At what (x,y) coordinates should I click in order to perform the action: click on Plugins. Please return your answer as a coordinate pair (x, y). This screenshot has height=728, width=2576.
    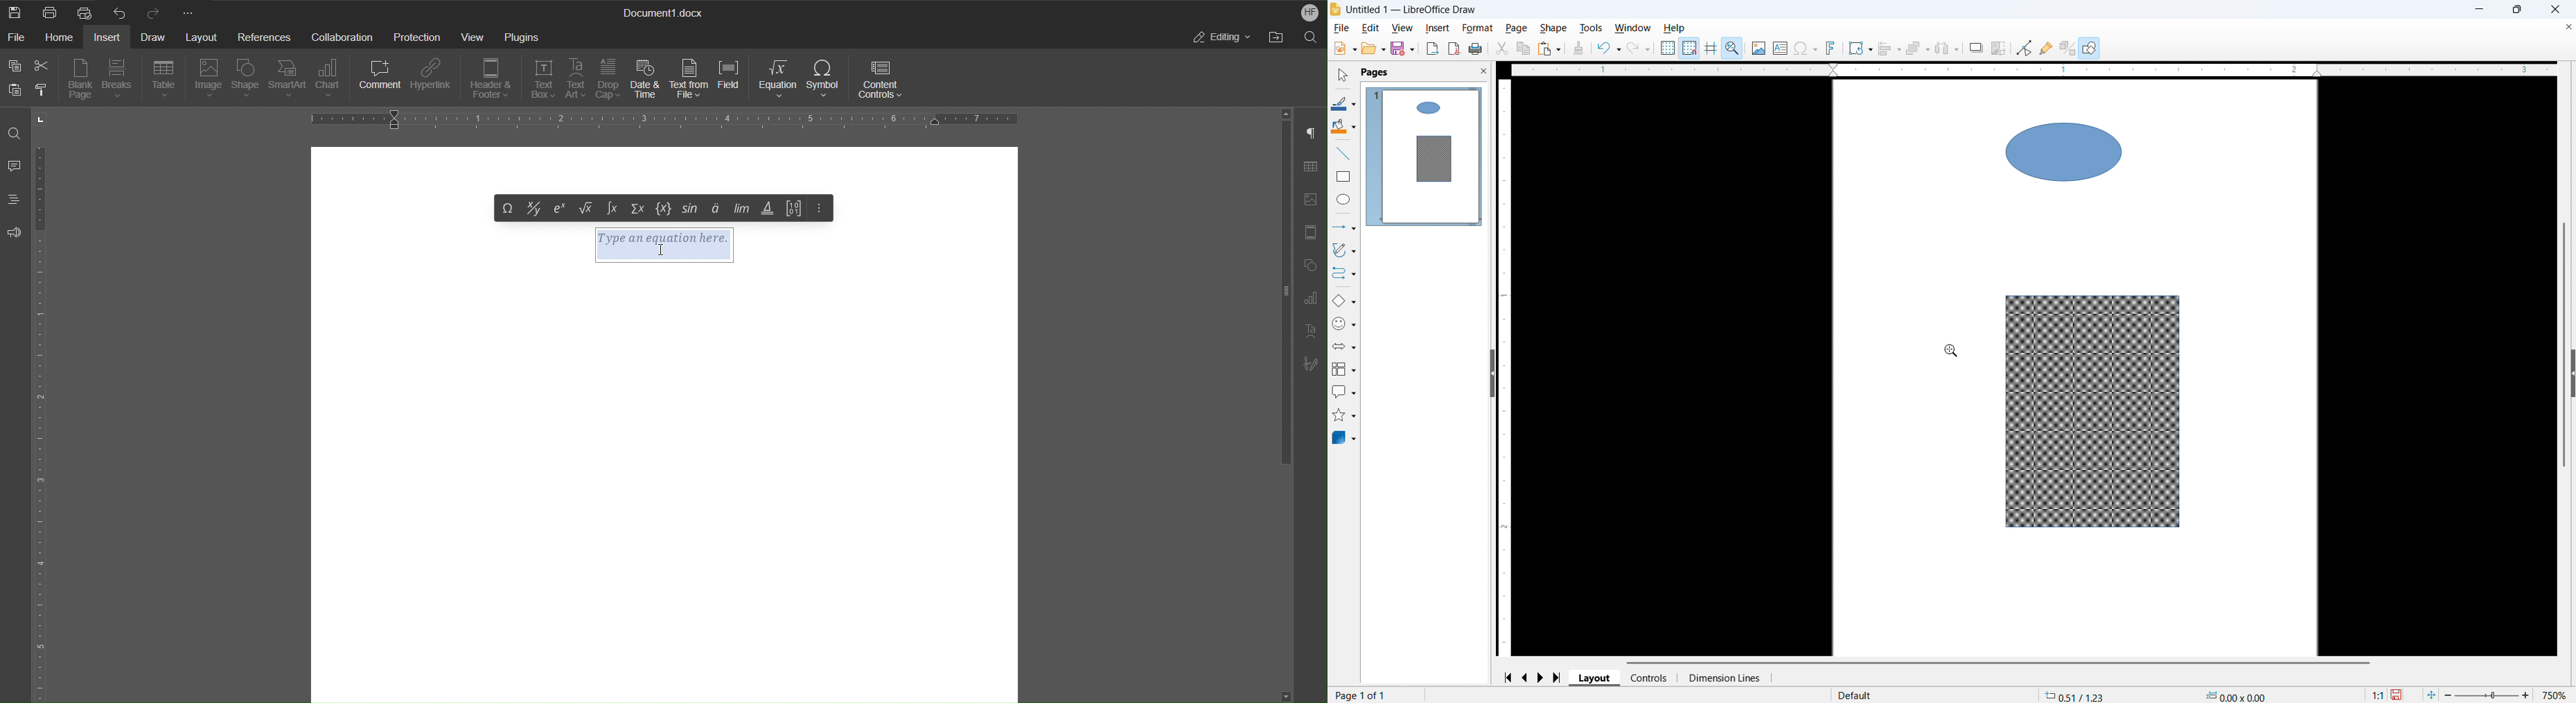
    Looking at the image, I should click on (523, 35).